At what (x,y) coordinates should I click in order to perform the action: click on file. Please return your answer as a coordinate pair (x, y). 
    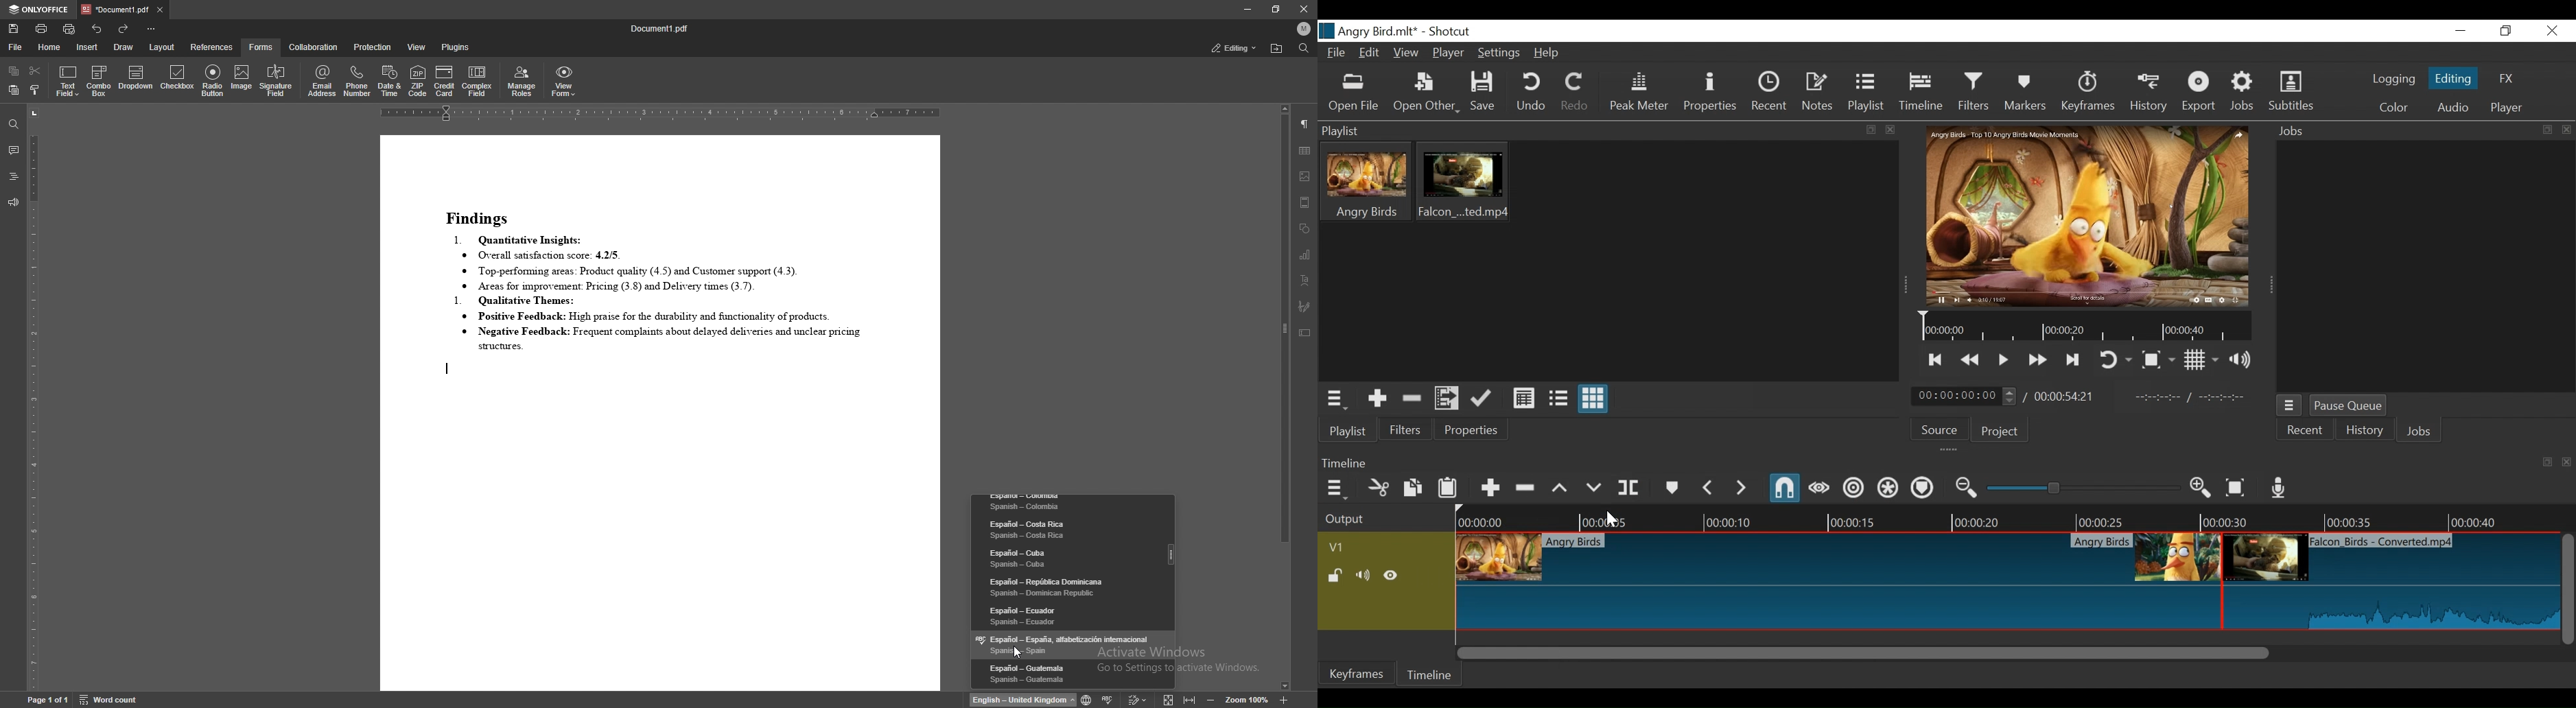
    Looking at the image, I should click on (16, 47).